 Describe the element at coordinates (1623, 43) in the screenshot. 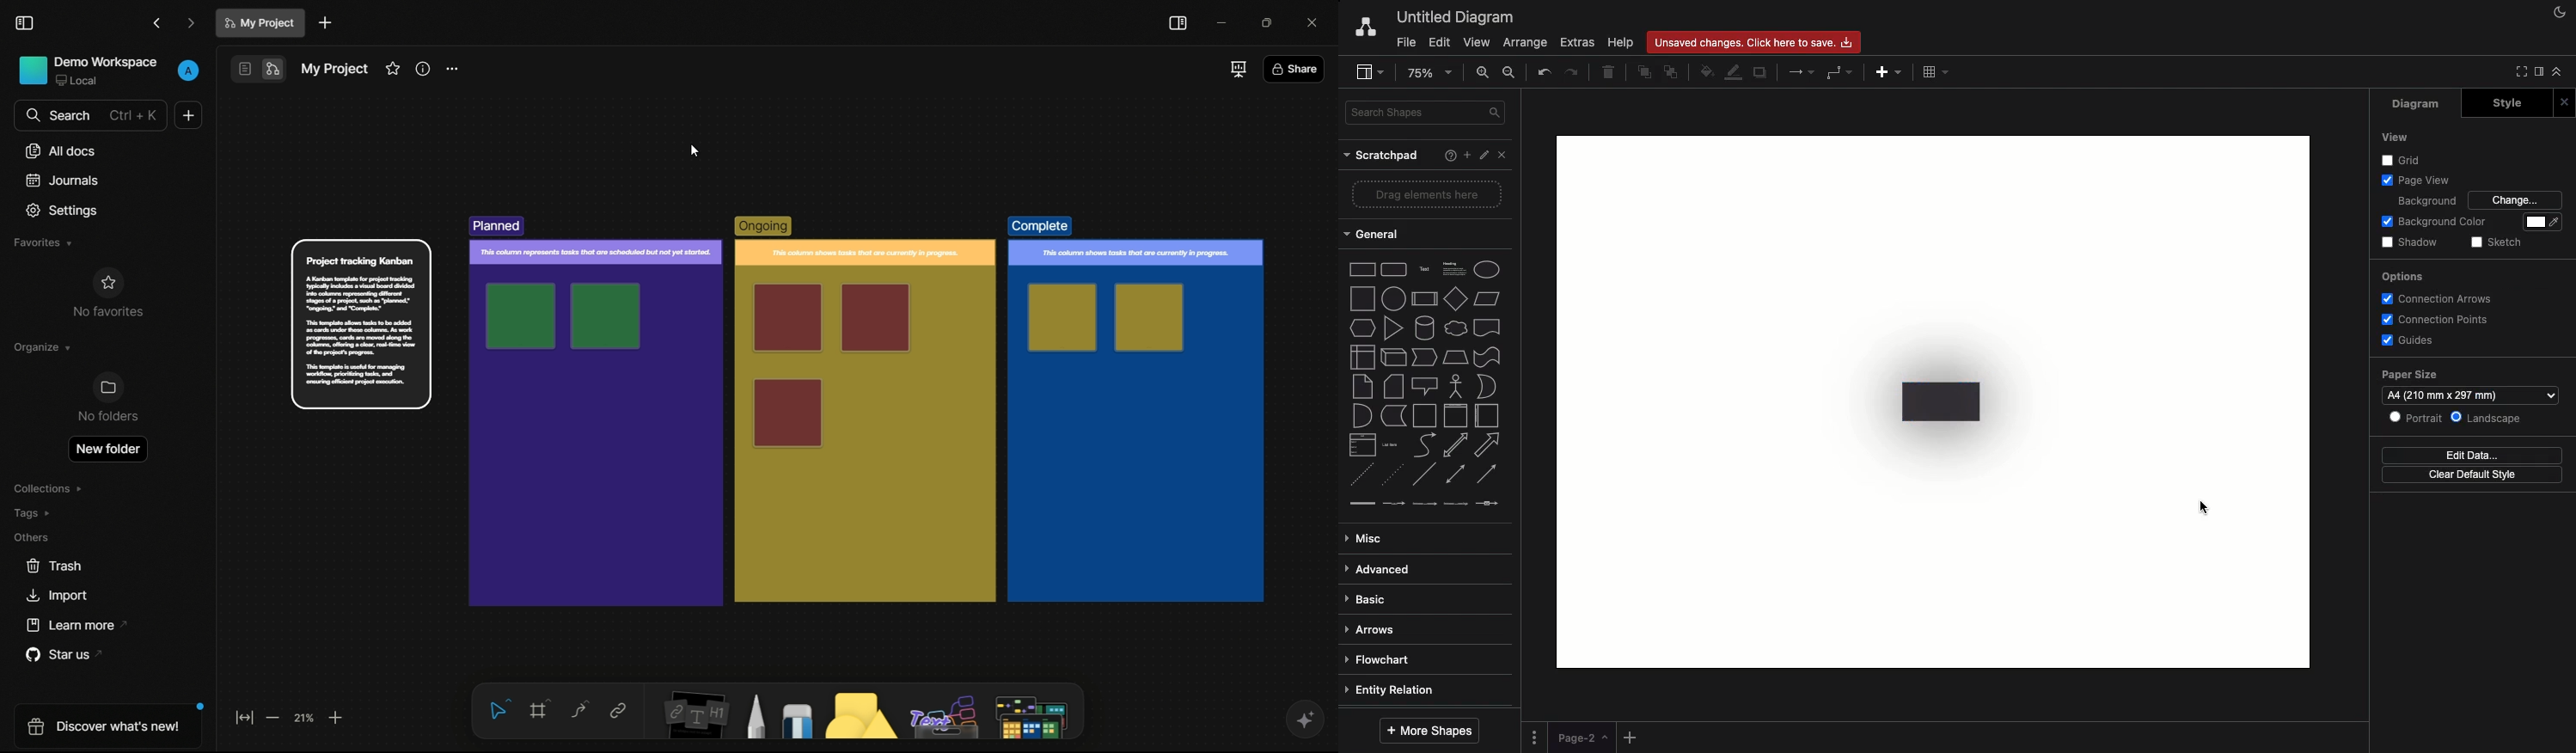

I see `Help` at that location.